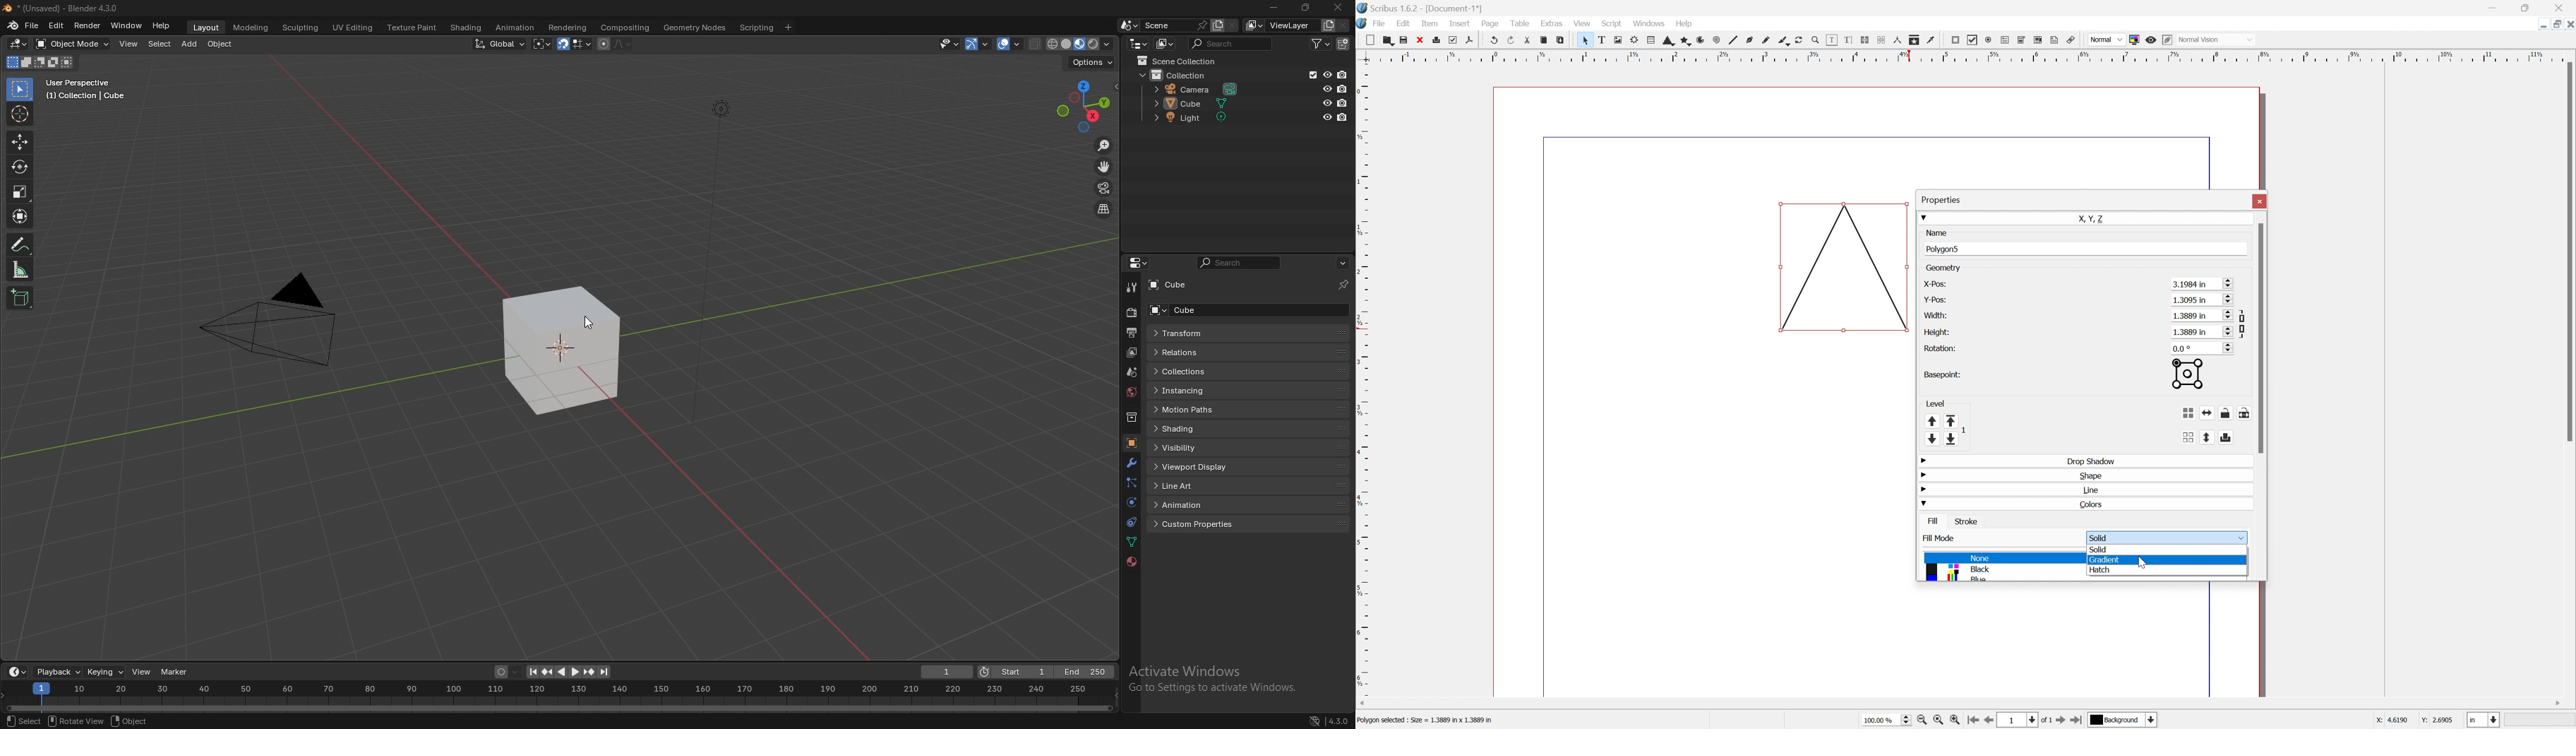  Describe the element at coordinates (2199, 436) in the screenshot. I see `Ungroup the selected group` at that location.